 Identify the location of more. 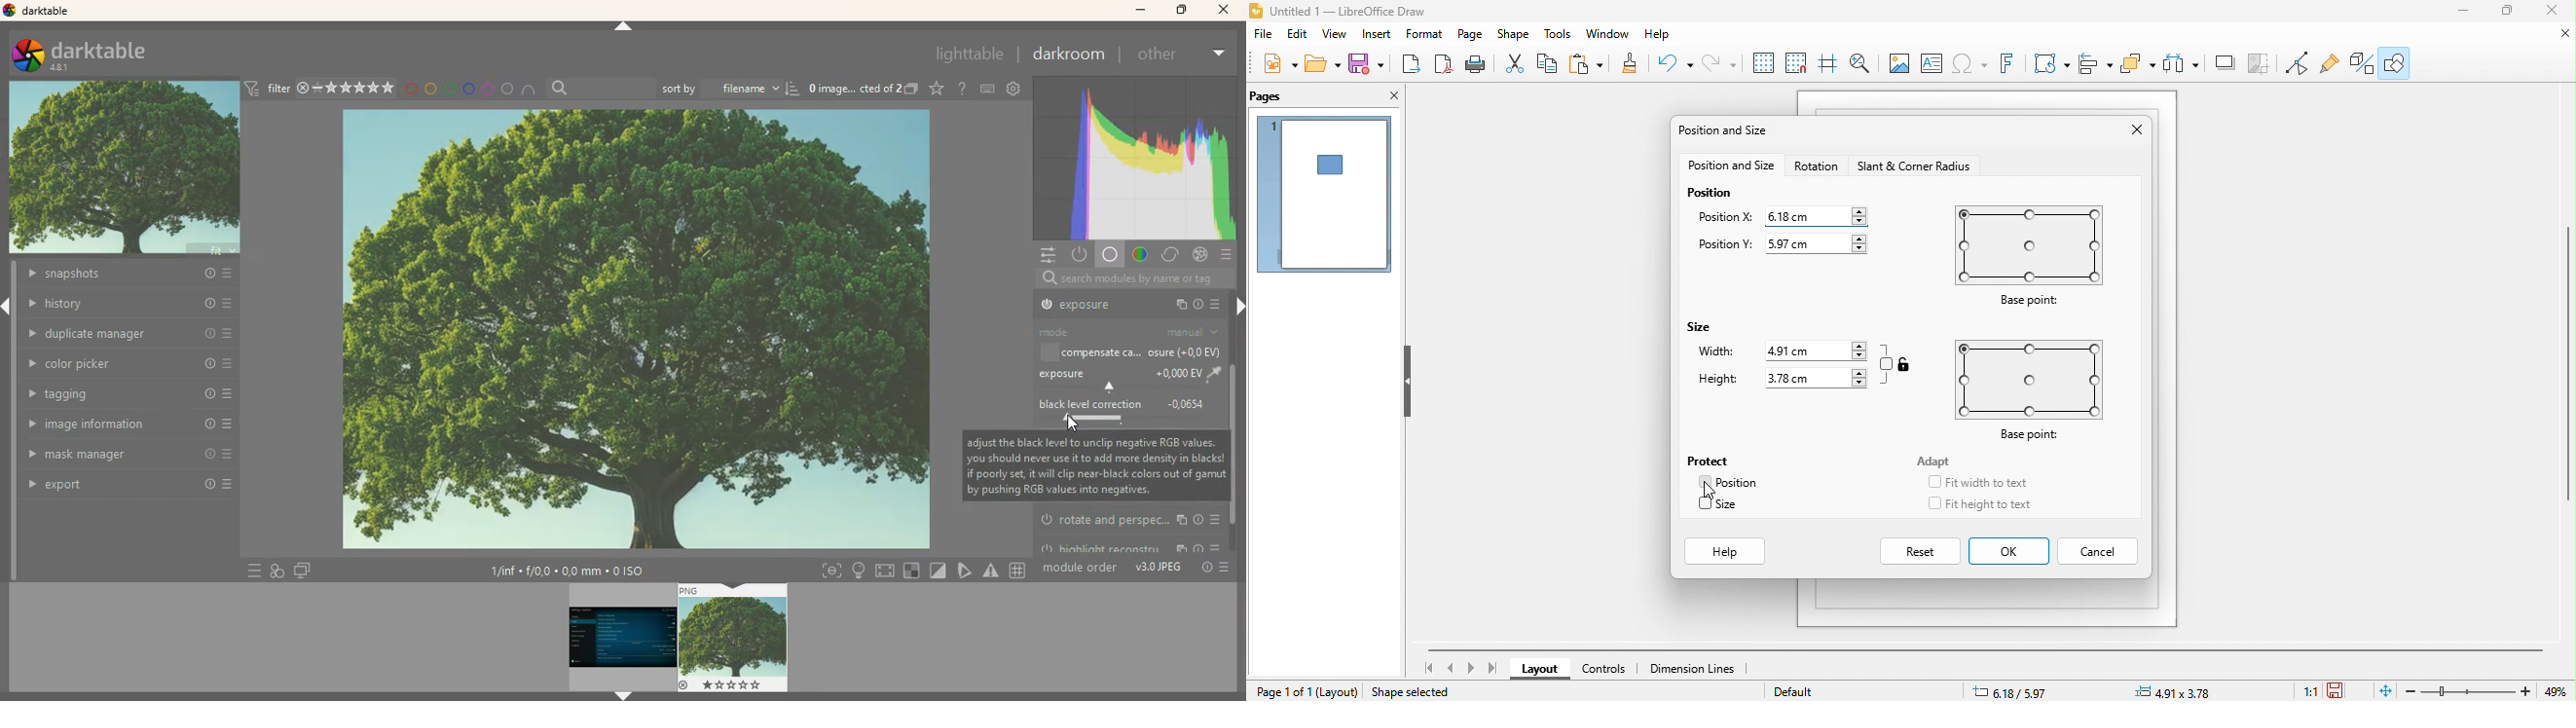
(1223, 54).